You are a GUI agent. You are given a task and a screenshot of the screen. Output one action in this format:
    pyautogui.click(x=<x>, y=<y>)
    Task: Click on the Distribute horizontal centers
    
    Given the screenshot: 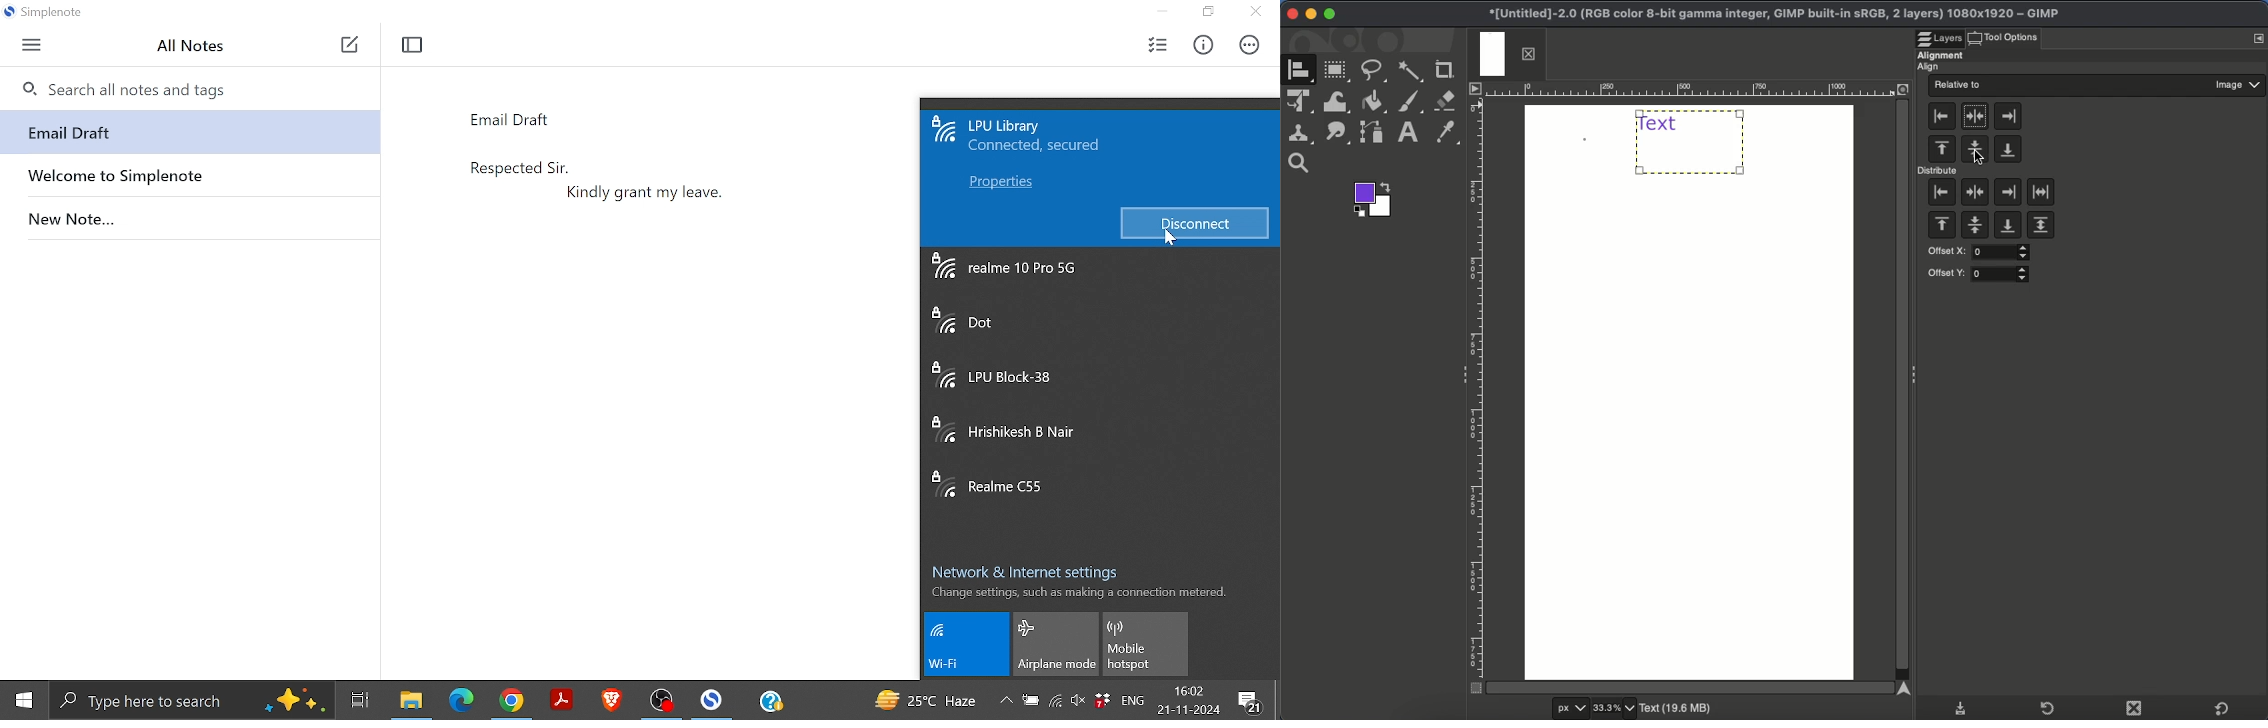 What is the action you would take?
    pyautogui.click(x=1975, y=194)
    